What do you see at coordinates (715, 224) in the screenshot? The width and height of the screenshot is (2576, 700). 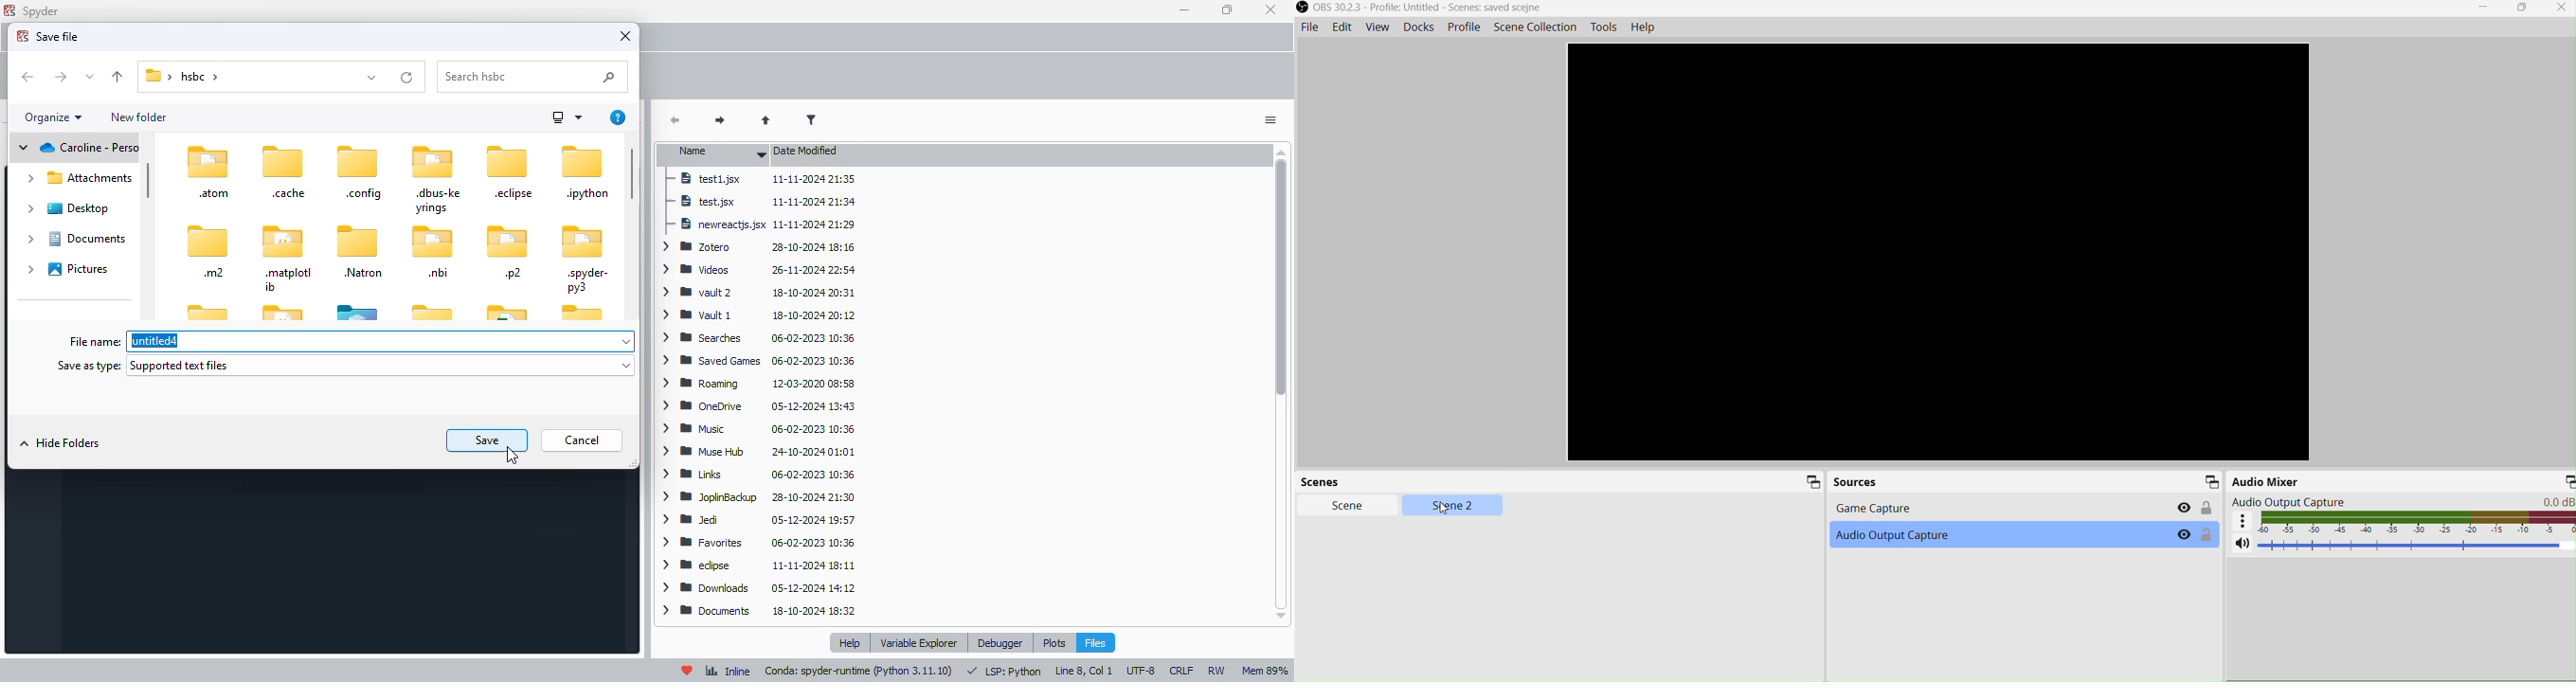 I see `newreactjs.jsx` at bounding box center [715, 224].